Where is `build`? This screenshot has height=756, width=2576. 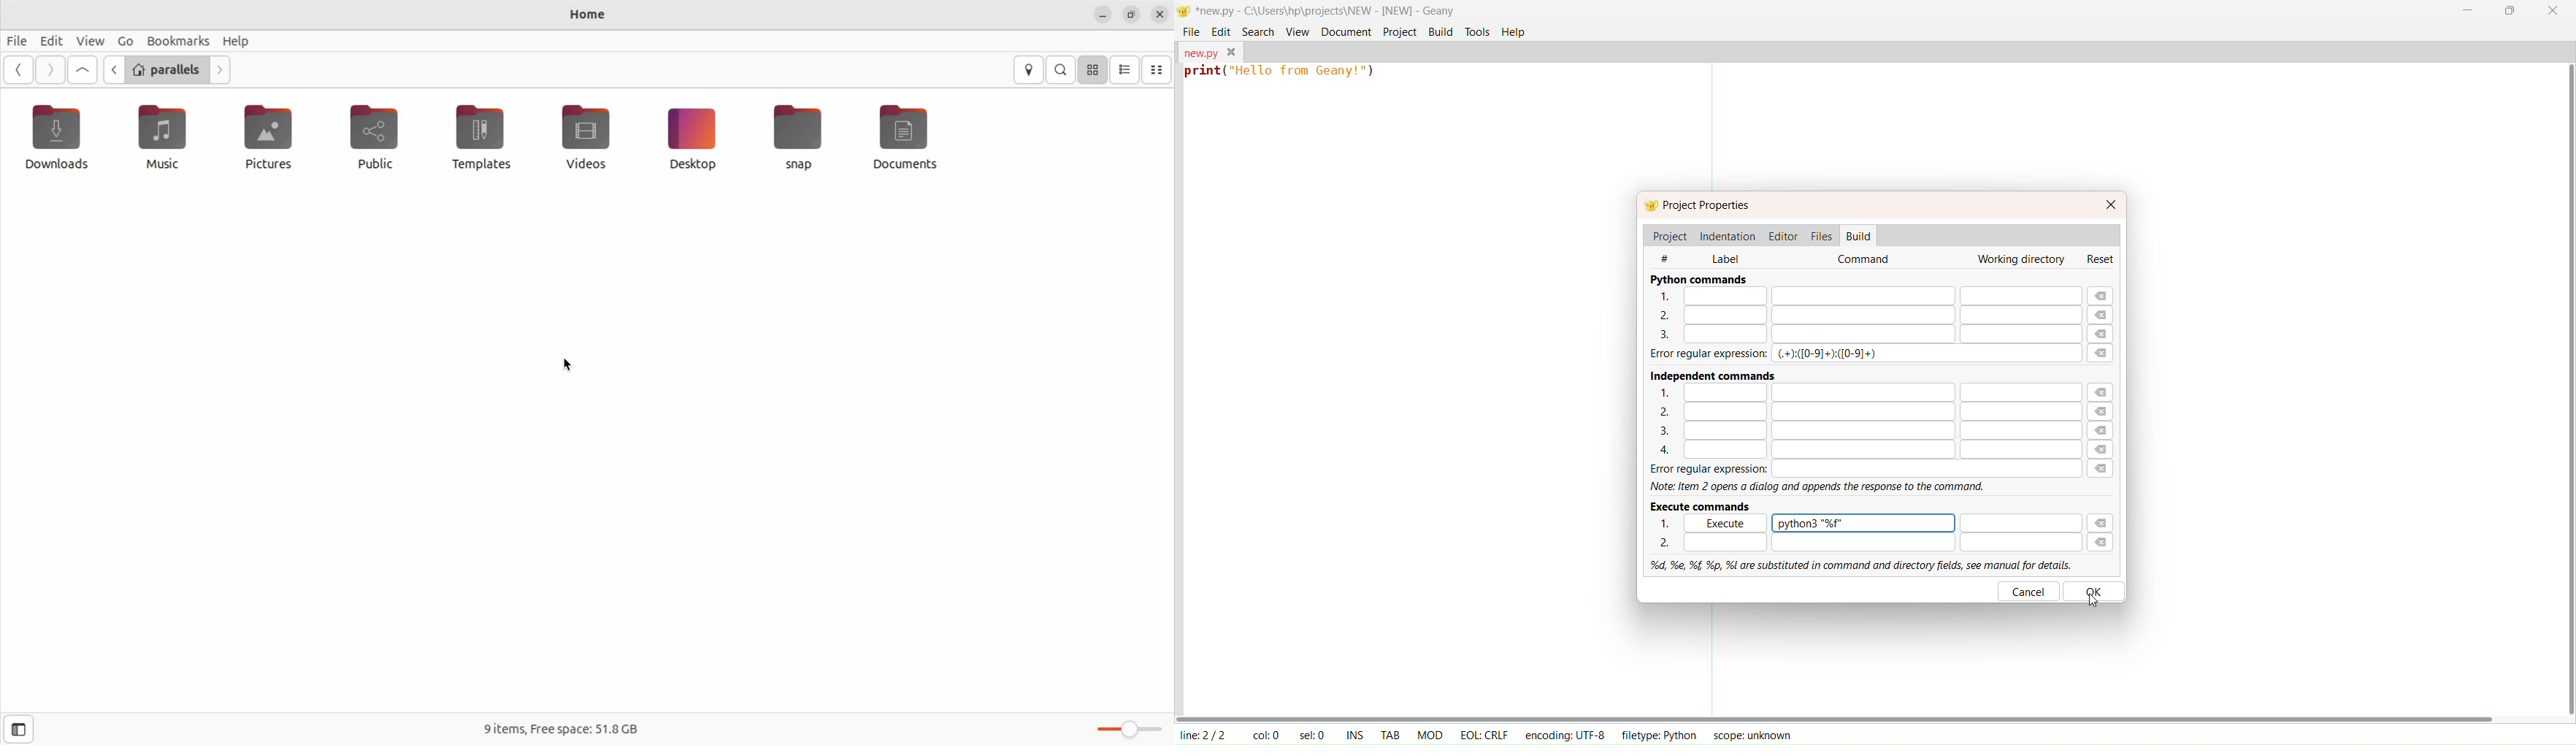 build is located at coordinates (1860, 236).